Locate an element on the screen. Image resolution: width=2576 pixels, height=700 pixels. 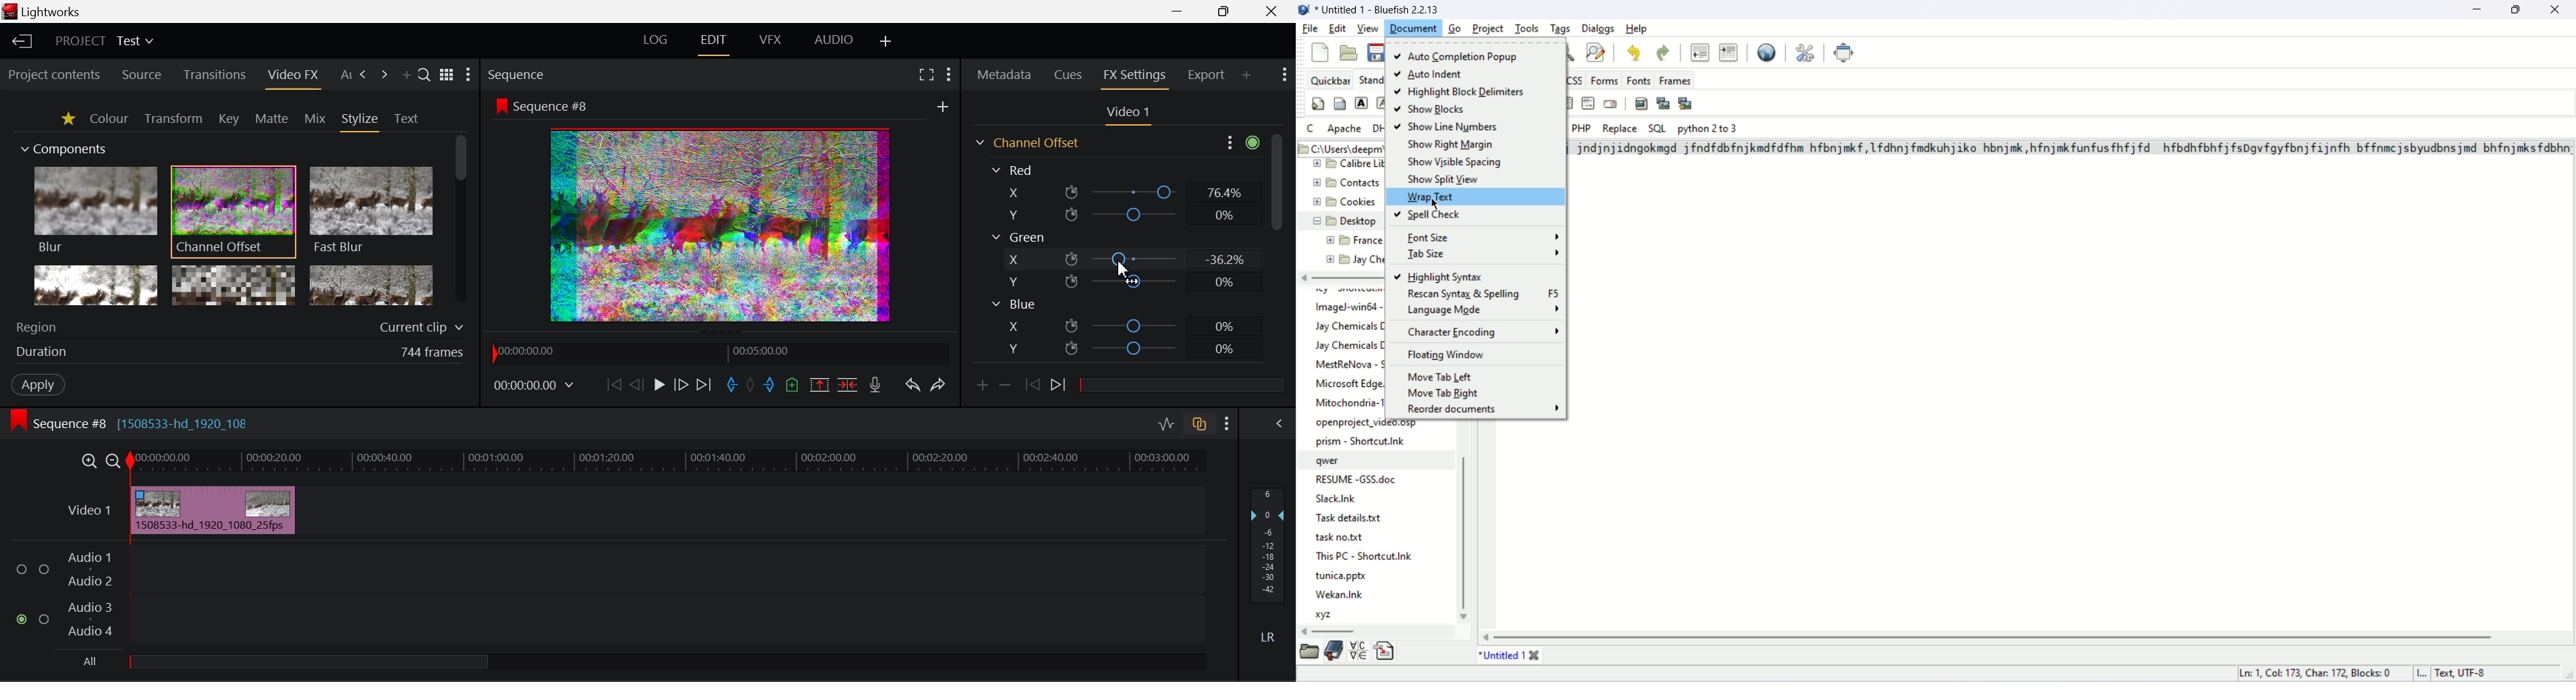
Mix is located at coordinates (316, 120).